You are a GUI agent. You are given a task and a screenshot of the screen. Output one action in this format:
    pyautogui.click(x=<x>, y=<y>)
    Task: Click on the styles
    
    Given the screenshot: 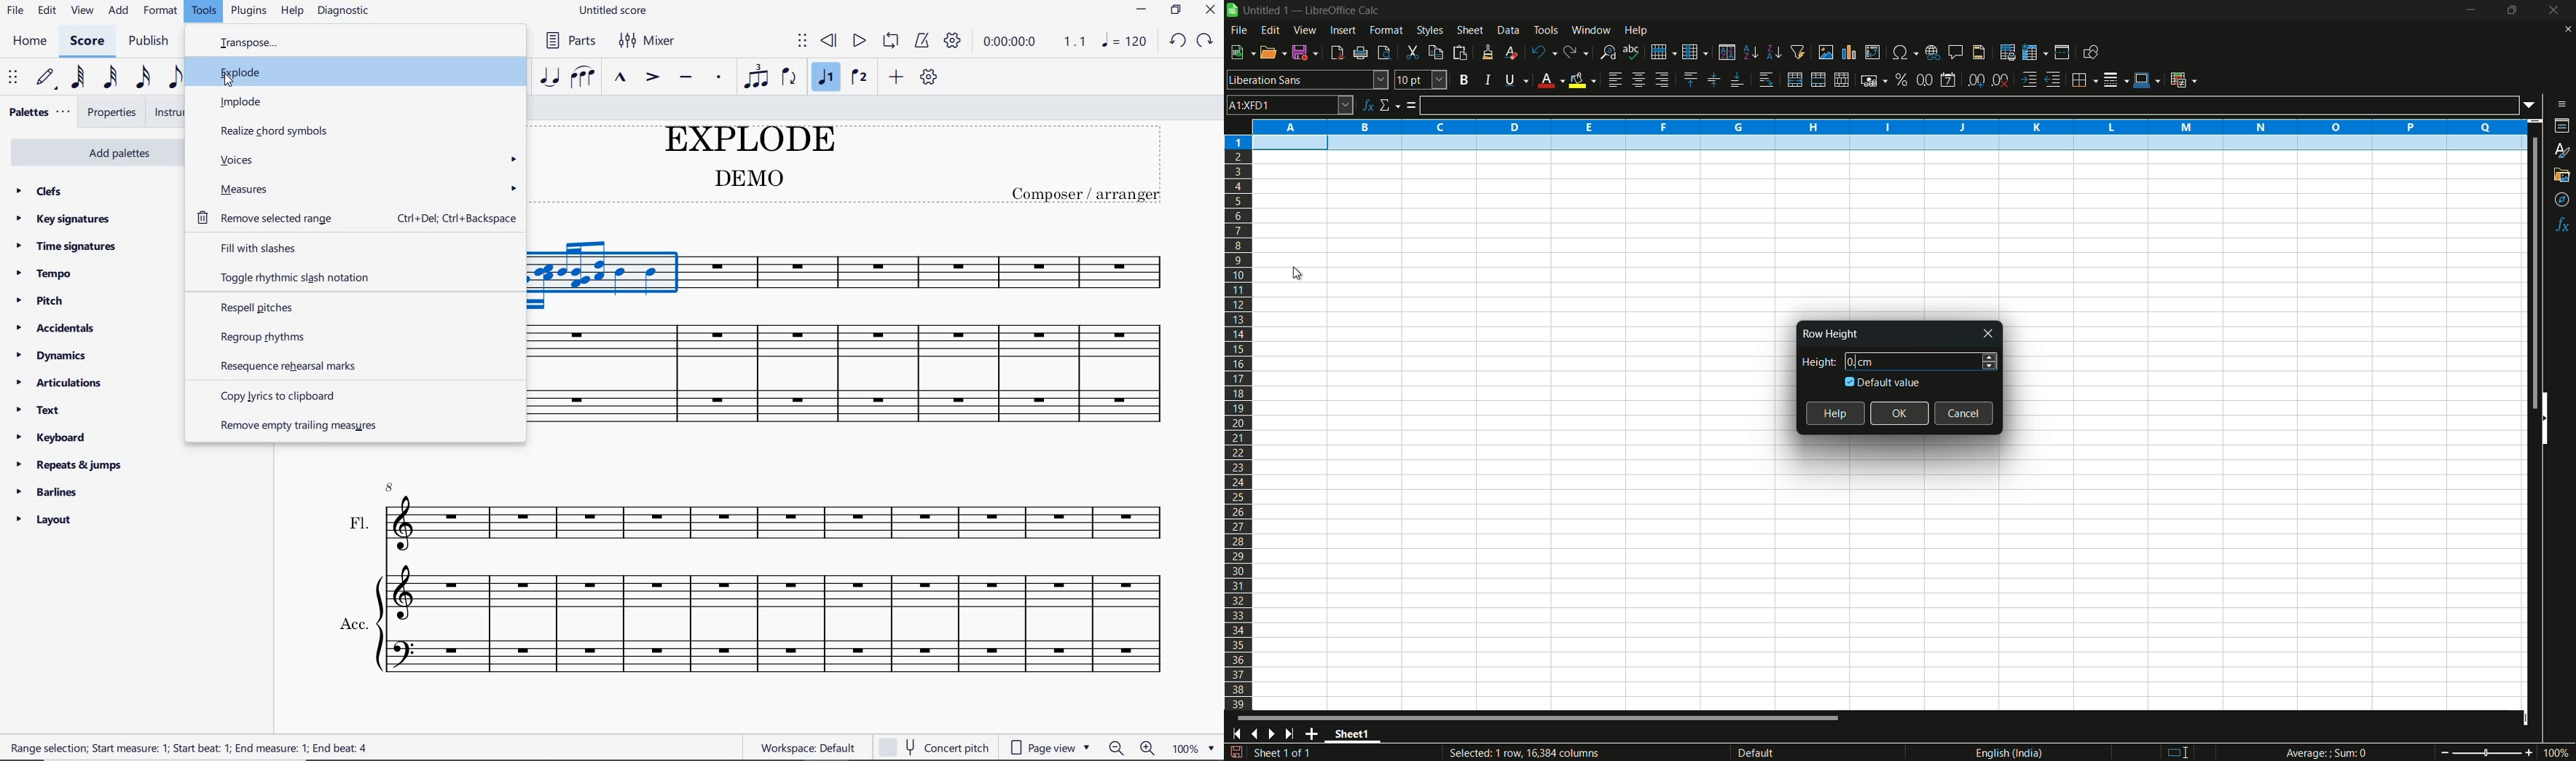 What is the action you would take?
    pyautogui.click(x=2561, y=151)
    